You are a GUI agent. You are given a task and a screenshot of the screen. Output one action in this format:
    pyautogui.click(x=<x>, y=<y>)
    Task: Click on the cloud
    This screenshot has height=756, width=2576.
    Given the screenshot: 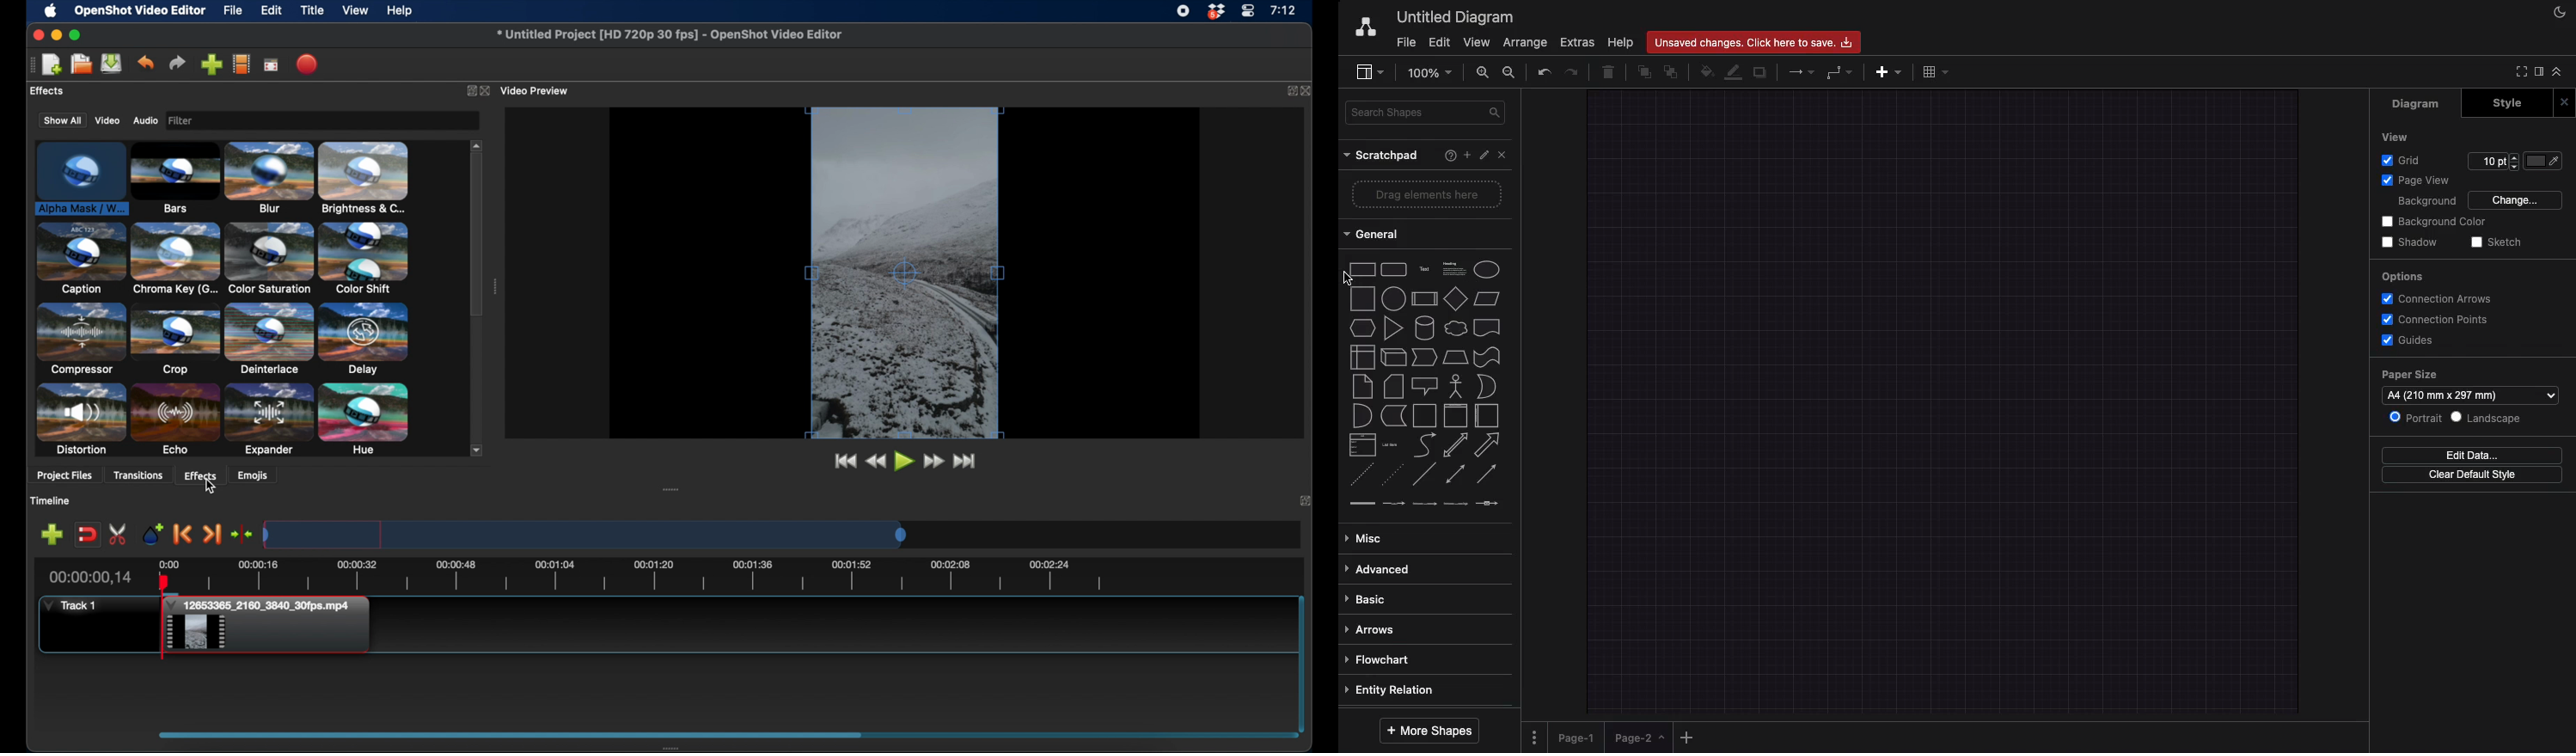 What is the action you would take?
    pyautogui.click(x=1454, y=327)
    